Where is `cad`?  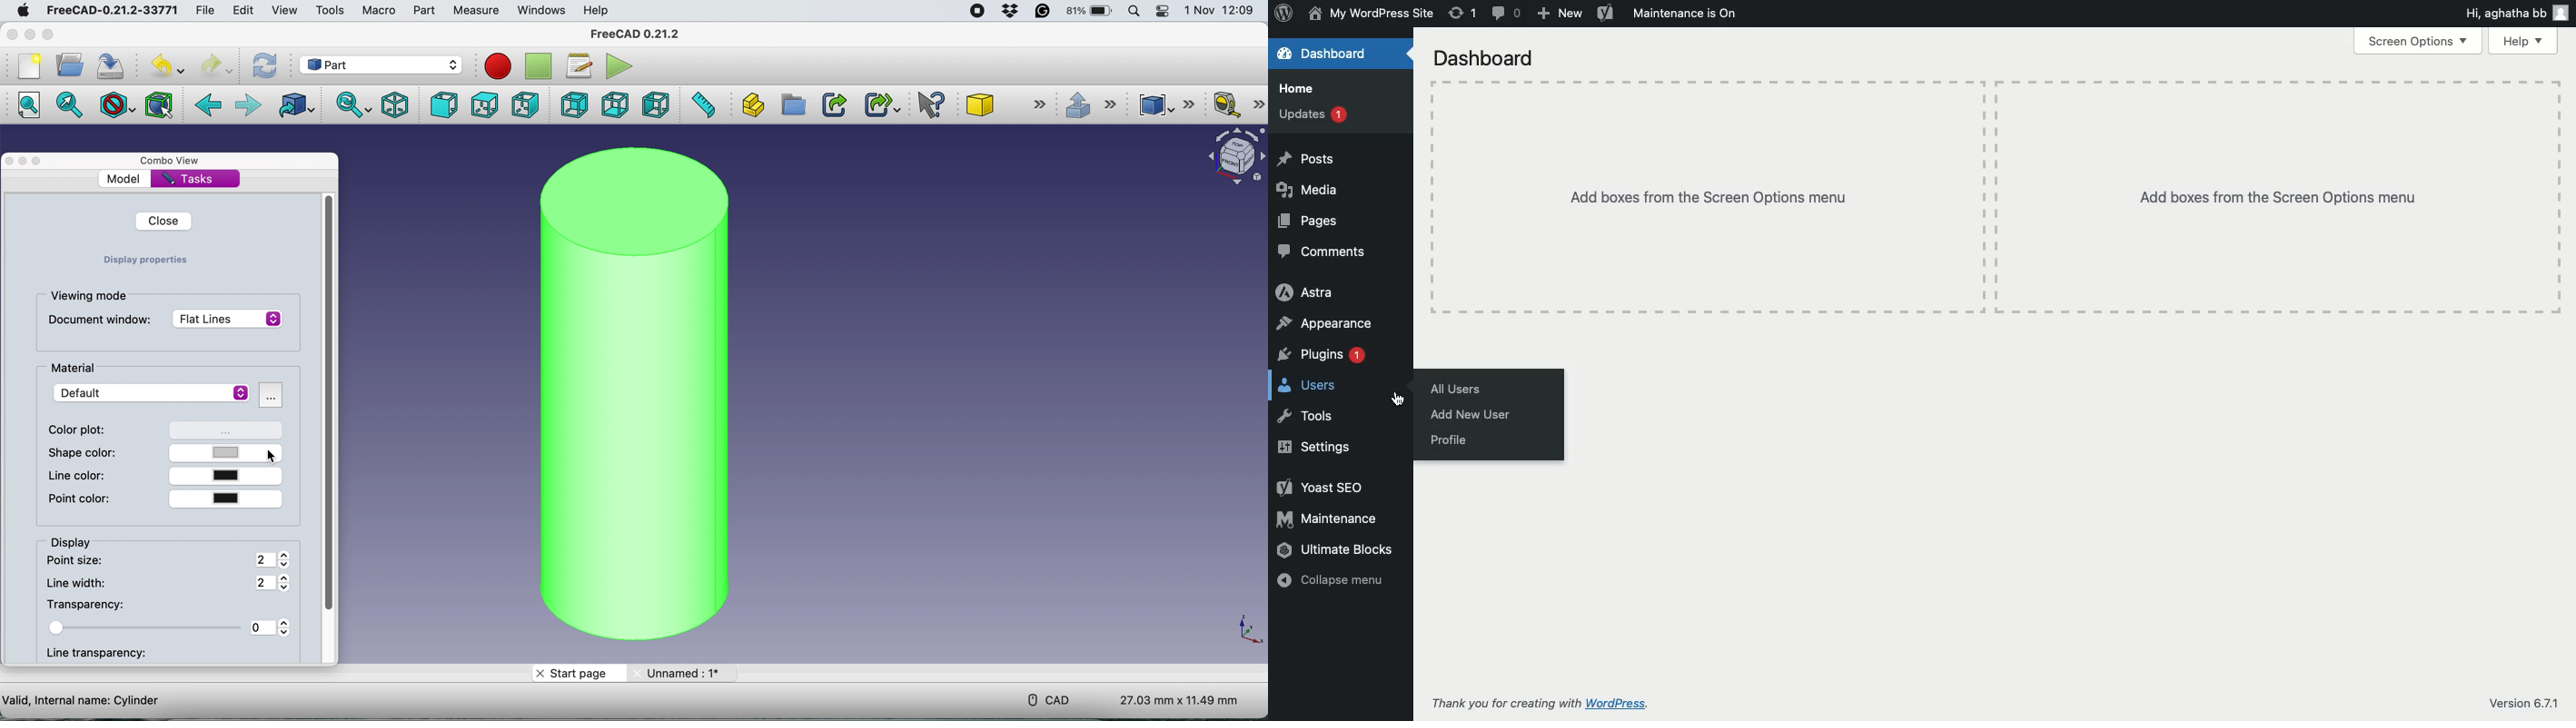
cad is located at coordinates (1049, 699).